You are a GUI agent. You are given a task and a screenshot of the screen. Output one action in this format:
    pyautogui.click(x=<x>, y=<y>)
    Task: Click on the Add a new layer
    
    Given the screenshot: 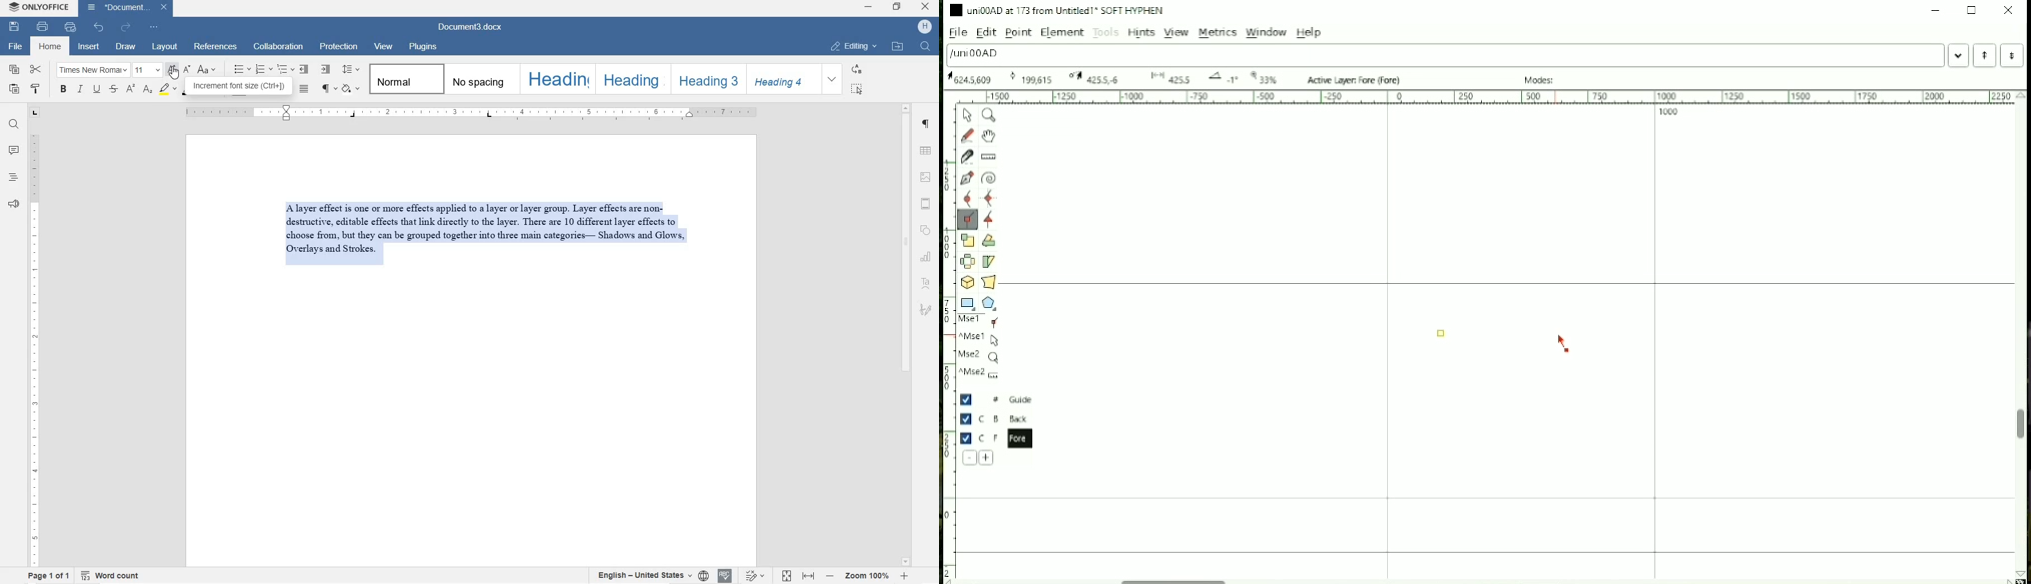 What is the action you would take?
    pyautogui.click(x=987, y=458)
    